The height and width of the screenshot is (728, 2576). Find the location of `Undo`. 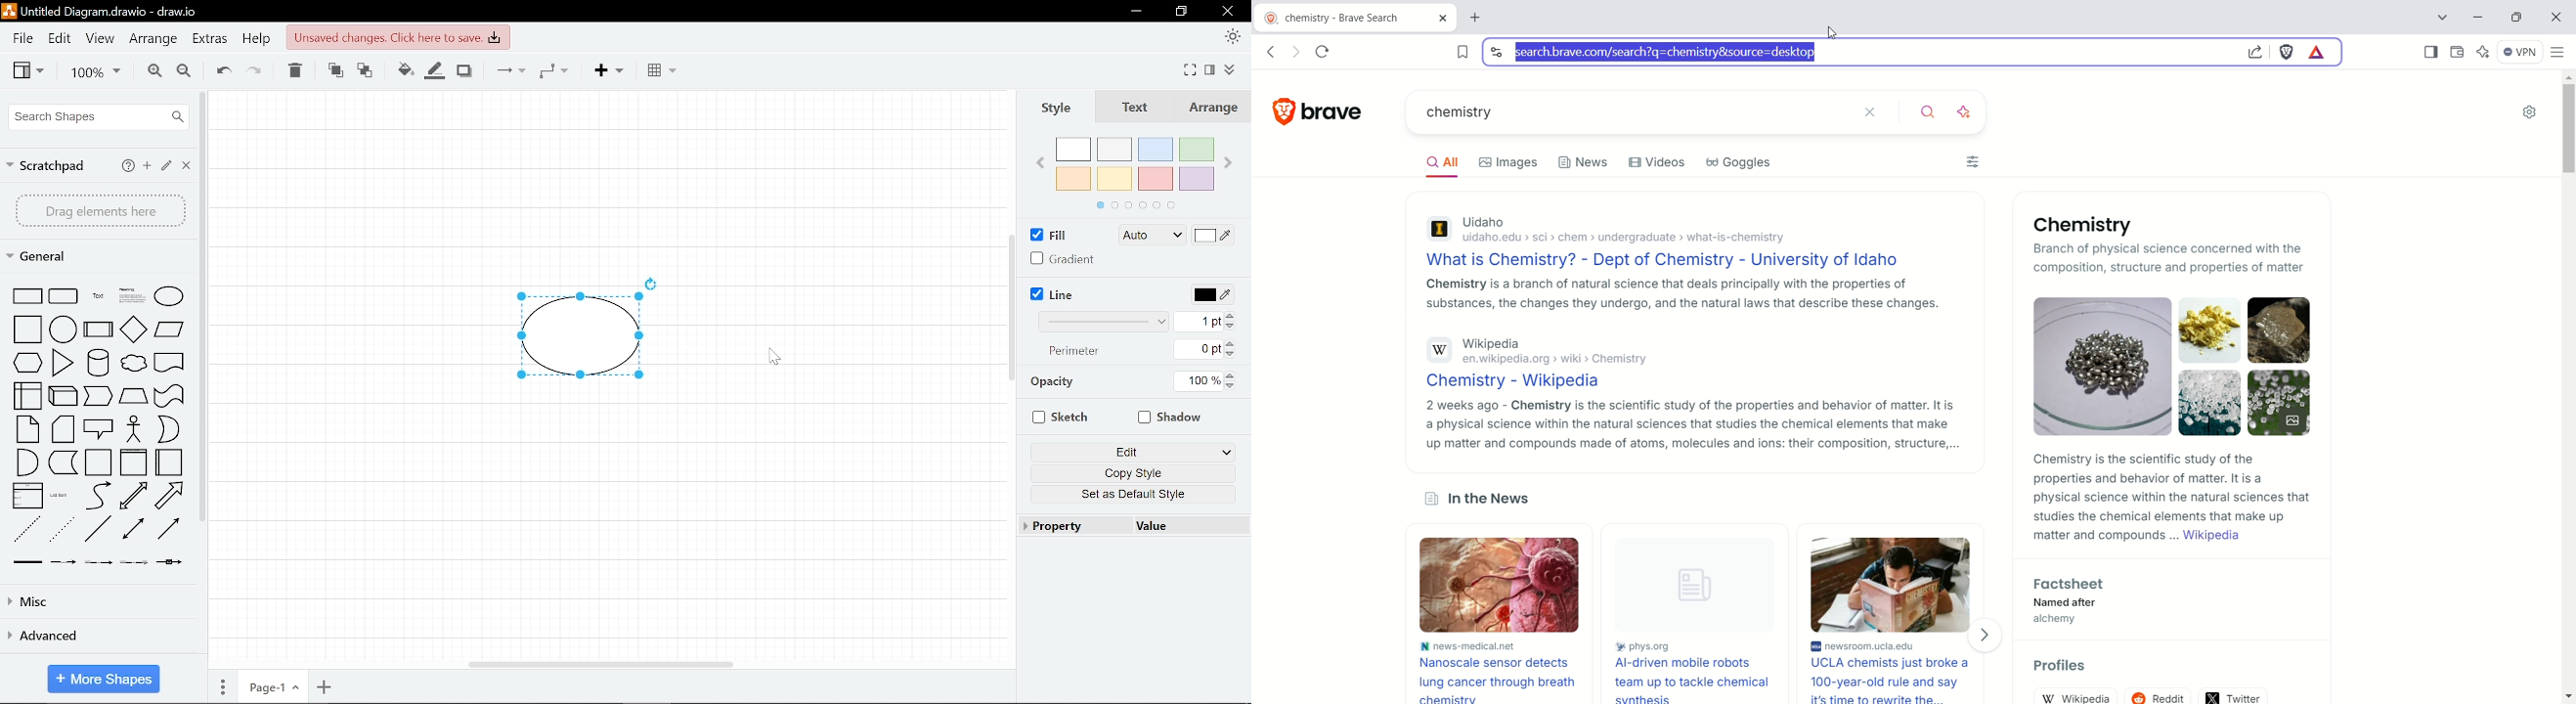

Undo is located at coordinates (221, 71).